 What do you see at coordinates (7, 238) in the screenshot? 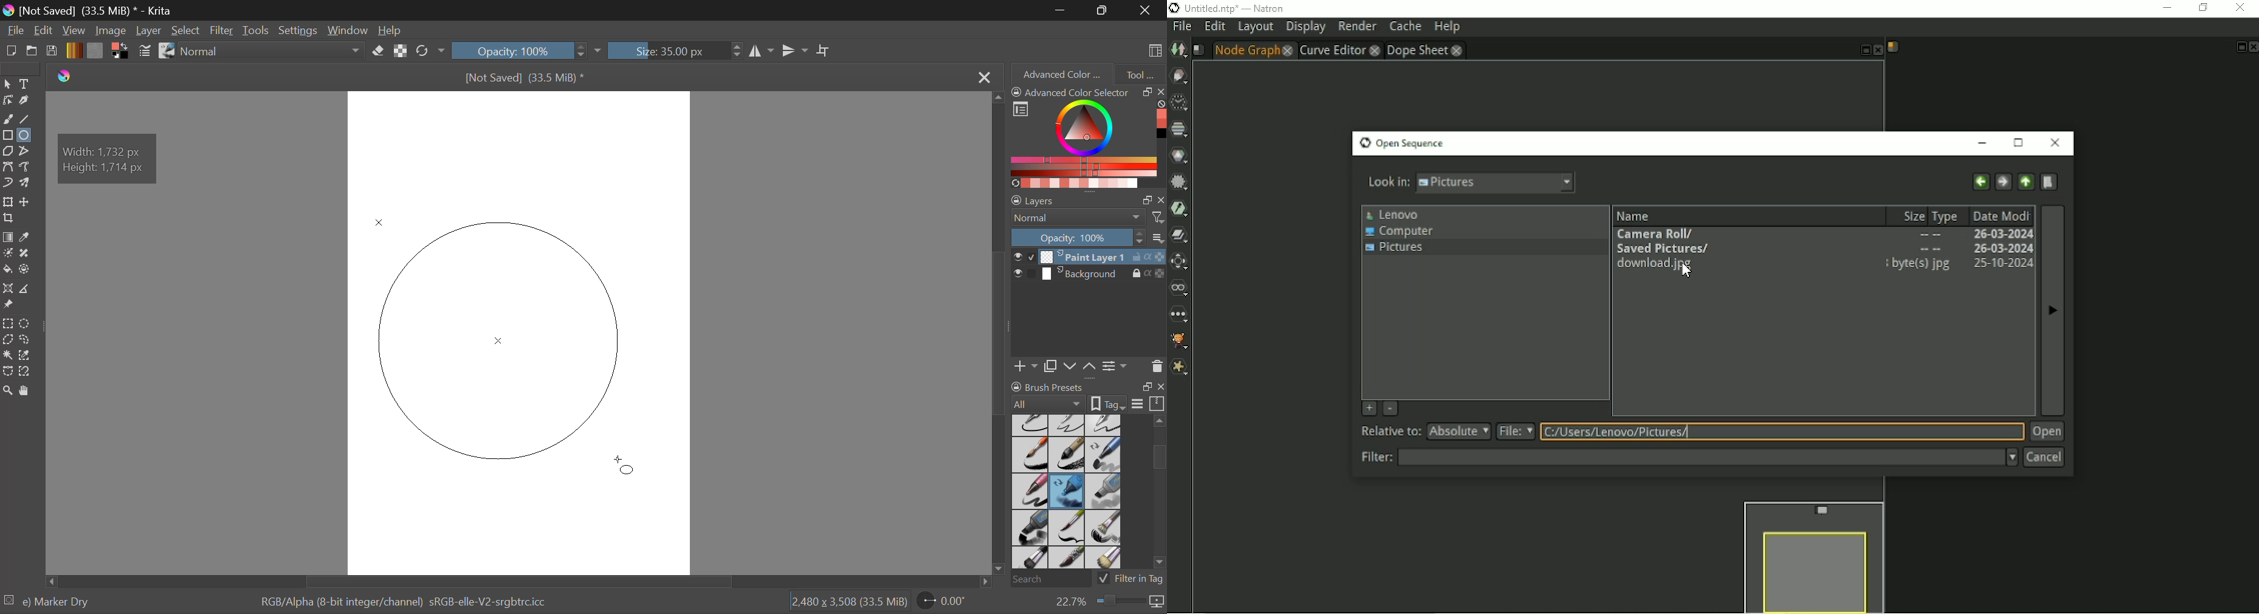
I see `Gradient Fill` at bounding box center [7, 238].